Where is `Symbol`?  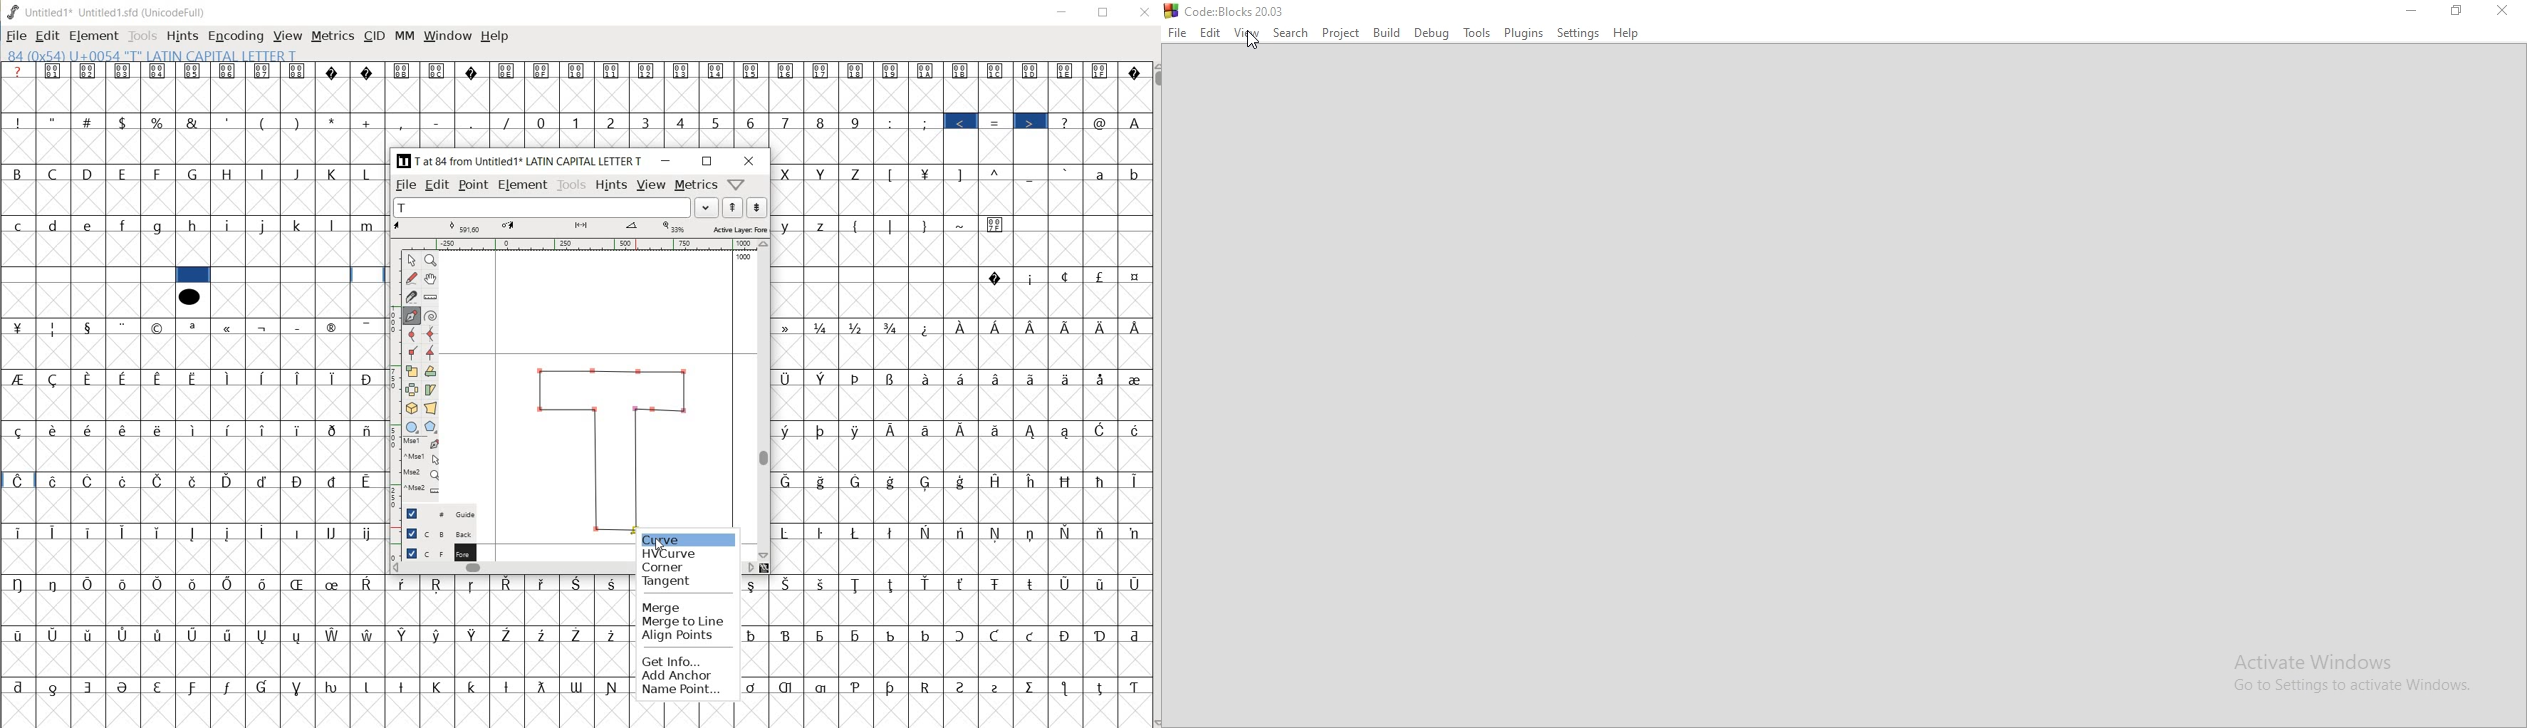 Symbol is located at coordinates (1102, 71).